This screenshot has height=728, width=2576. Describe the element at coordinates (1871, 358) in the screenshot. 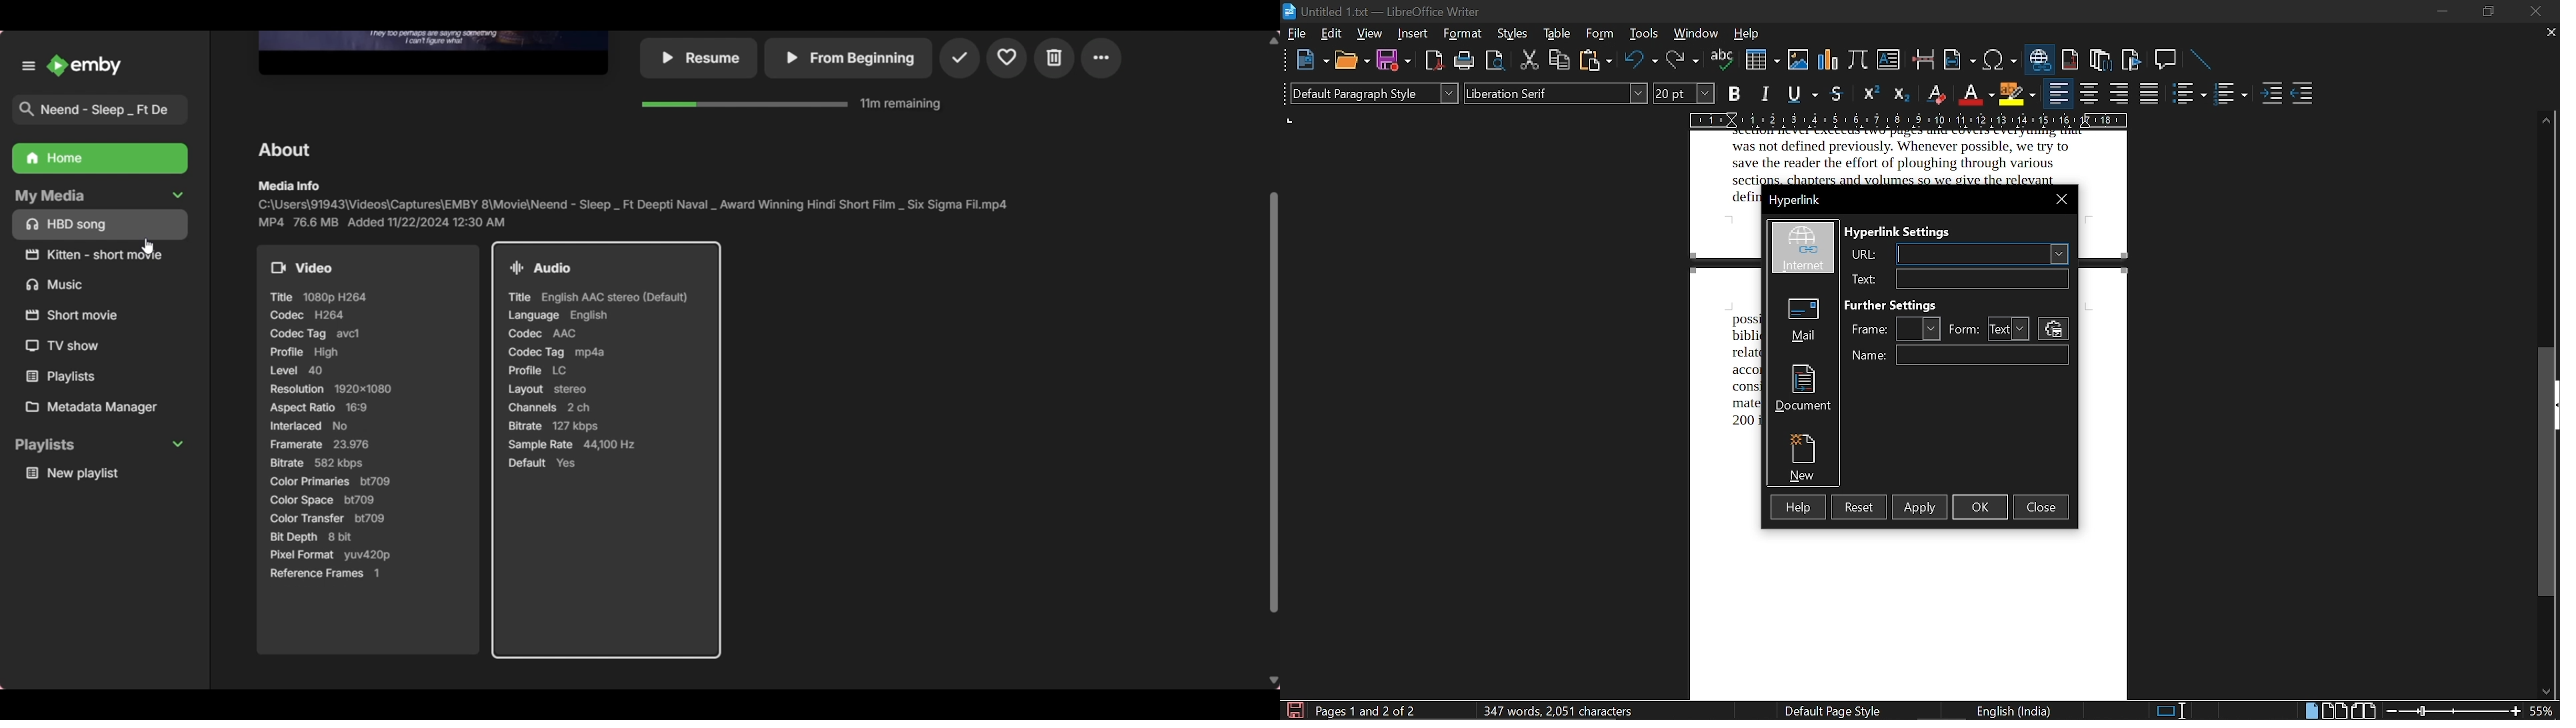

I see `Name` at that location.